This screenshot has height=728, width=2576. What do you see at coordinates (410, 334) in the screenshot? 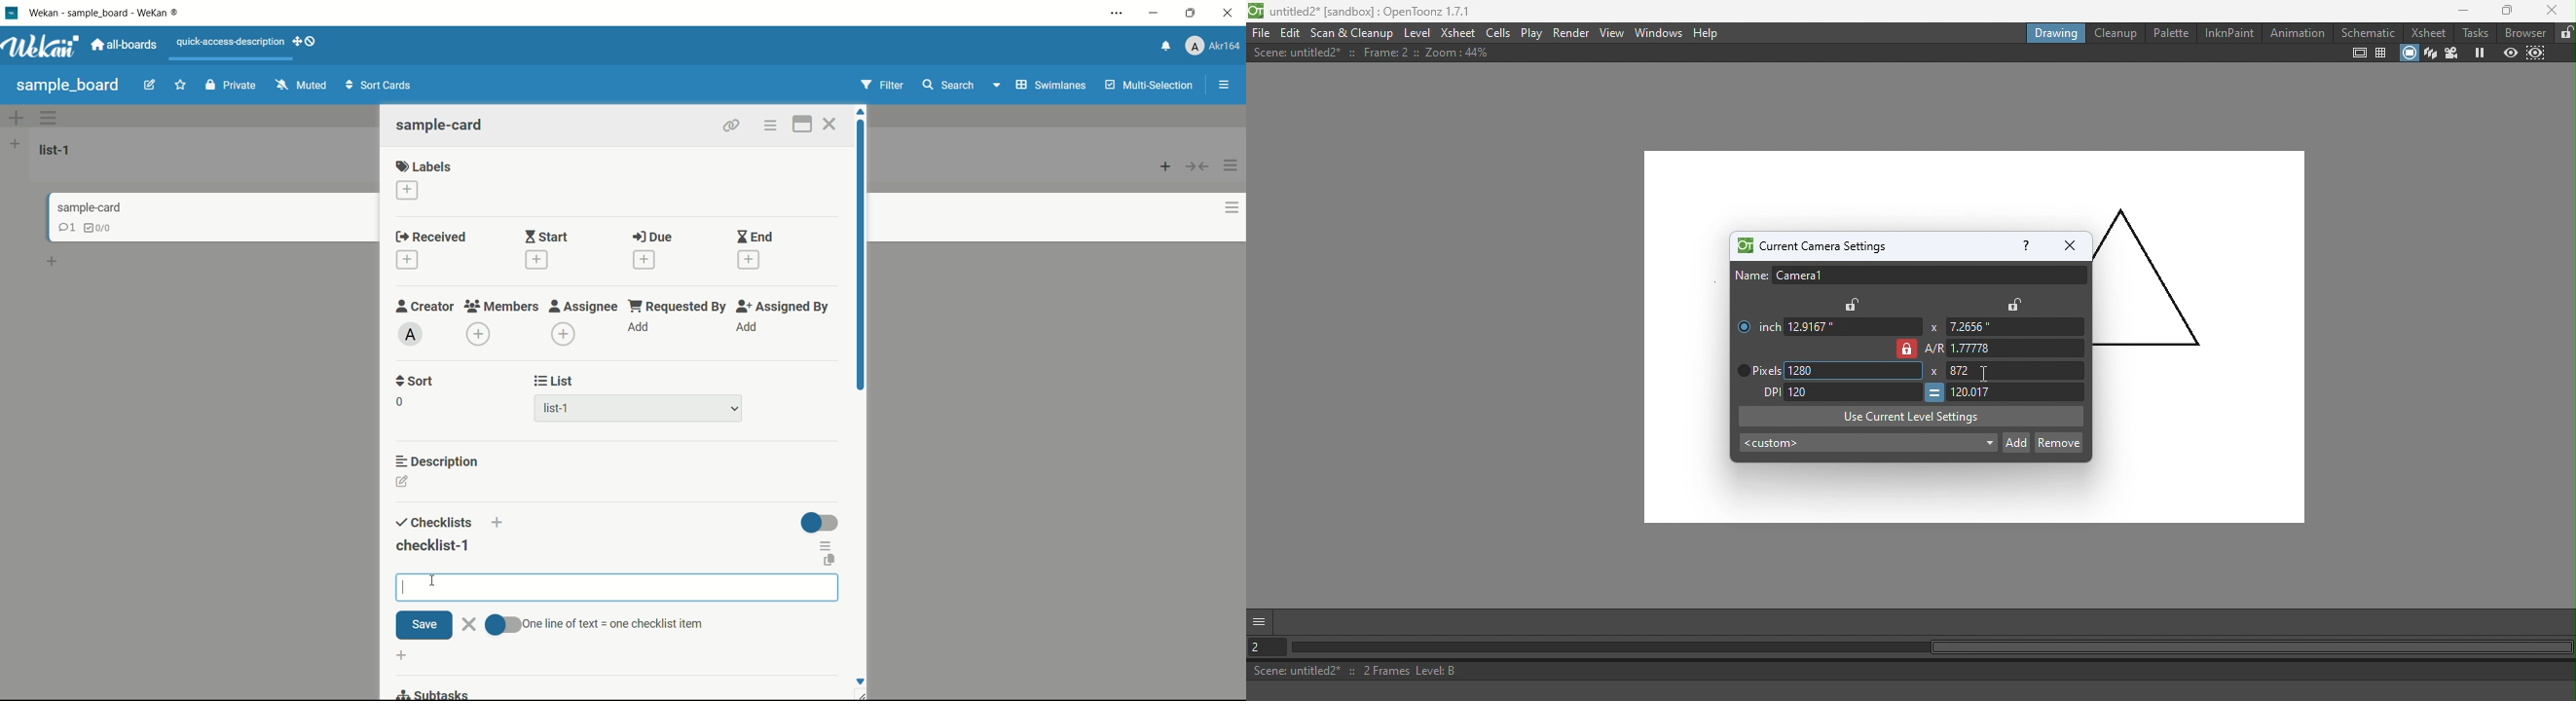
I see `admin` at bounding box center [410, 334].